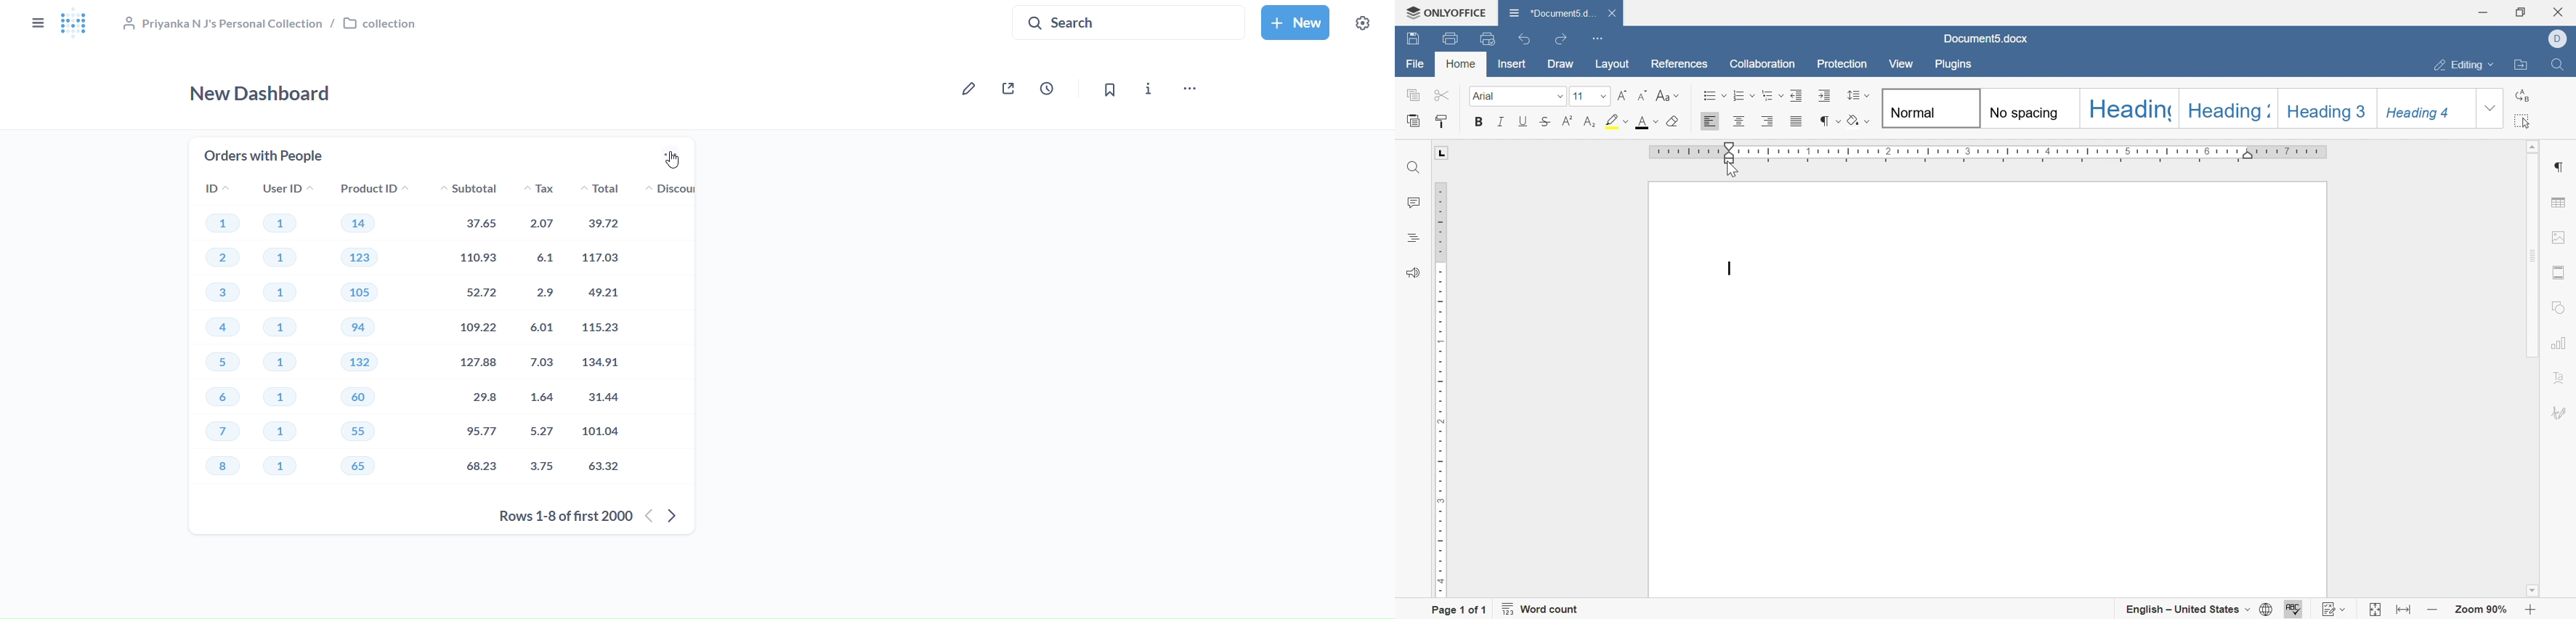 The width and height of the screenshot is (2576, 644). What do you see at coordinates (1590, 120) in the screenshot?
I see `subscript` at bounding box center [1590, 120].